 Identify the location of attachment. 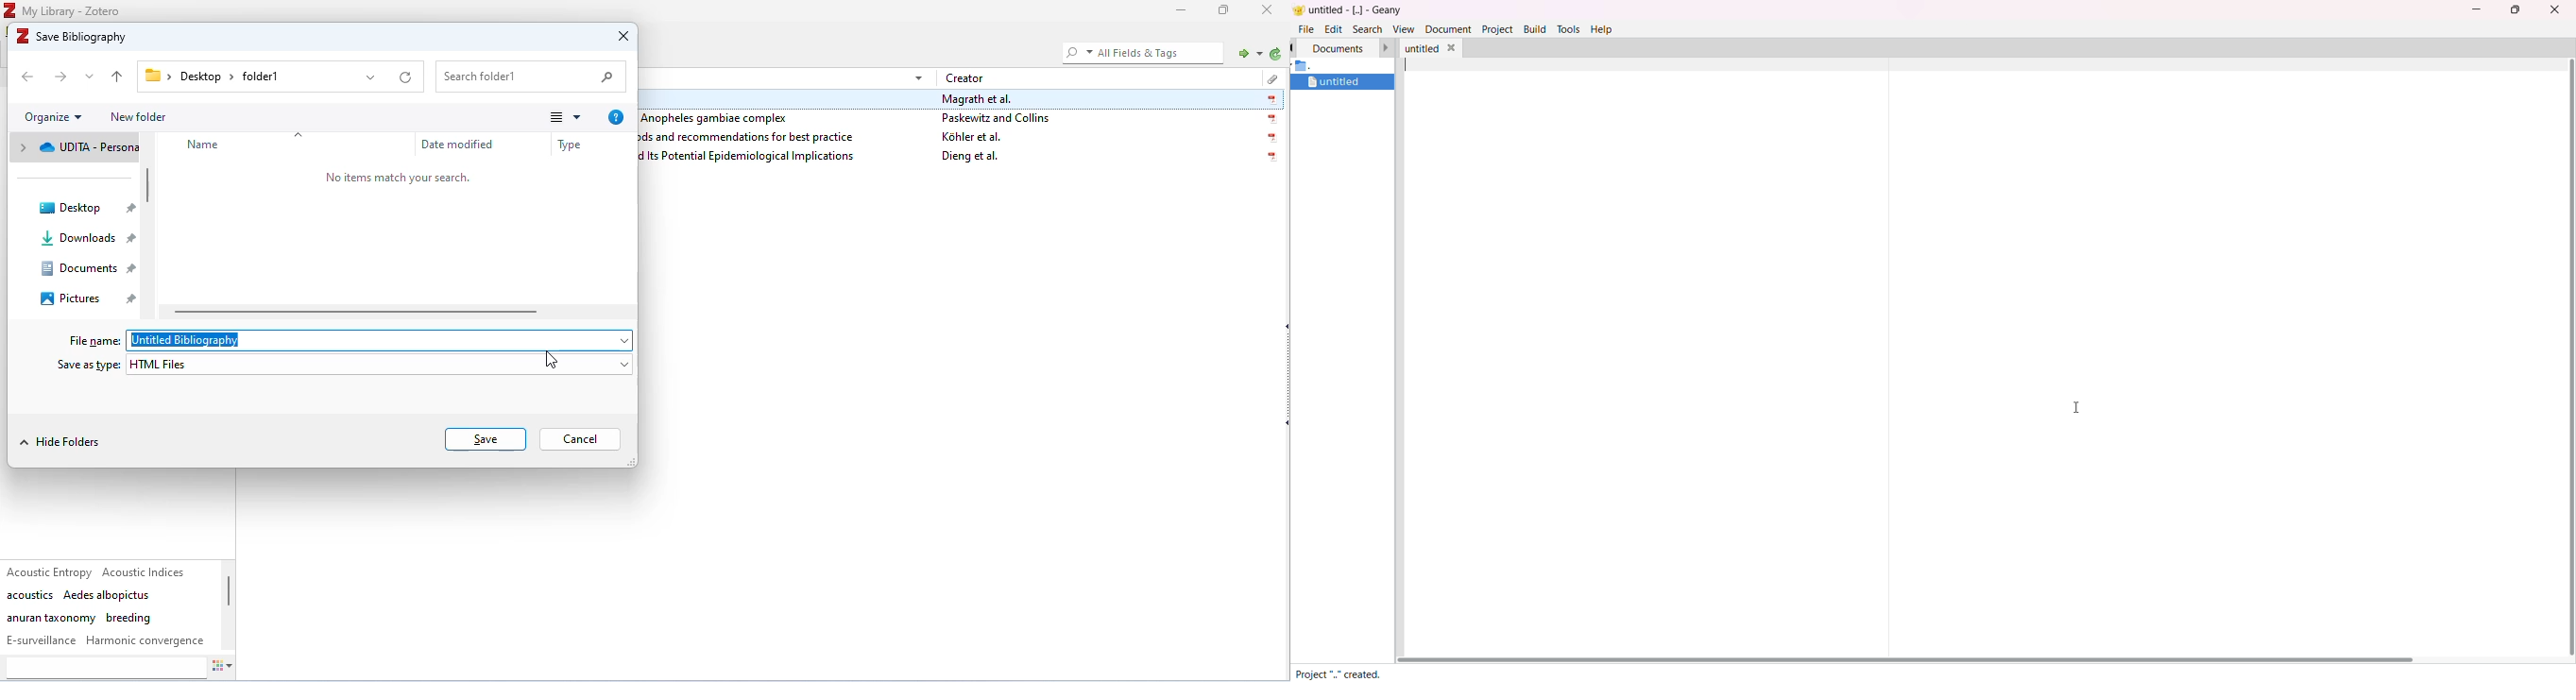
(1269, 77).